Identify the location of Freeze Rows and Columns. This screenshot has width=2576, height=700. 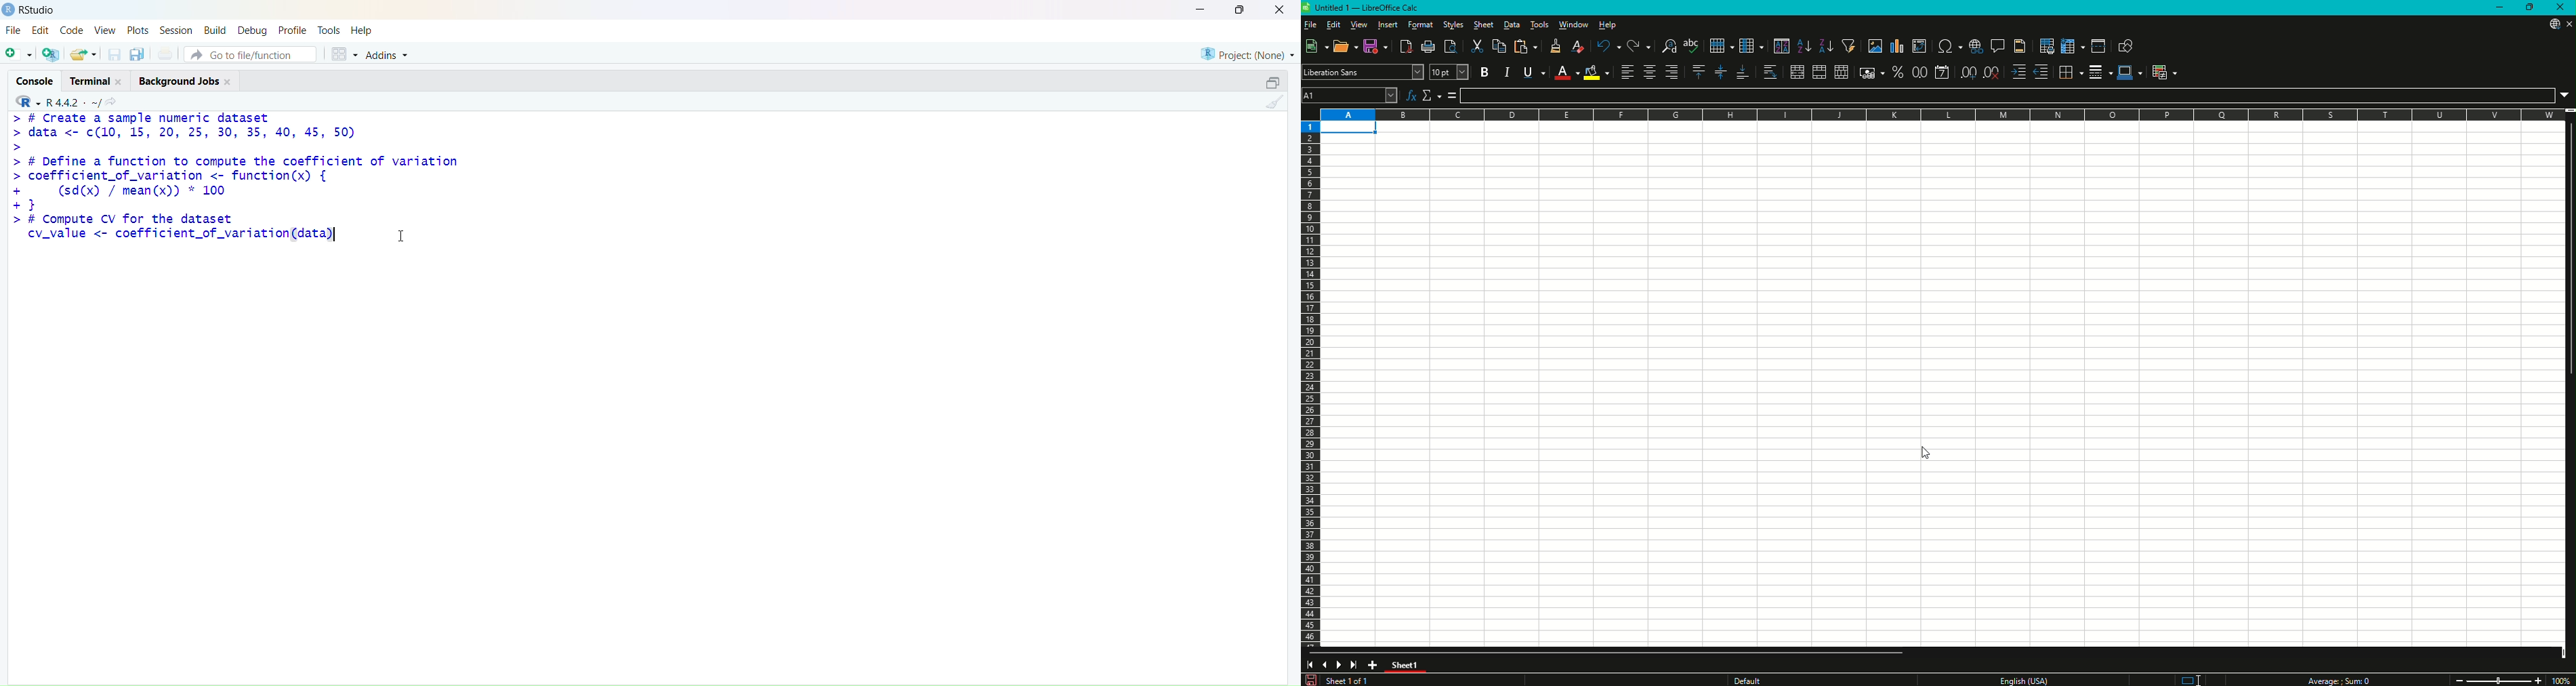
(2072, 45).